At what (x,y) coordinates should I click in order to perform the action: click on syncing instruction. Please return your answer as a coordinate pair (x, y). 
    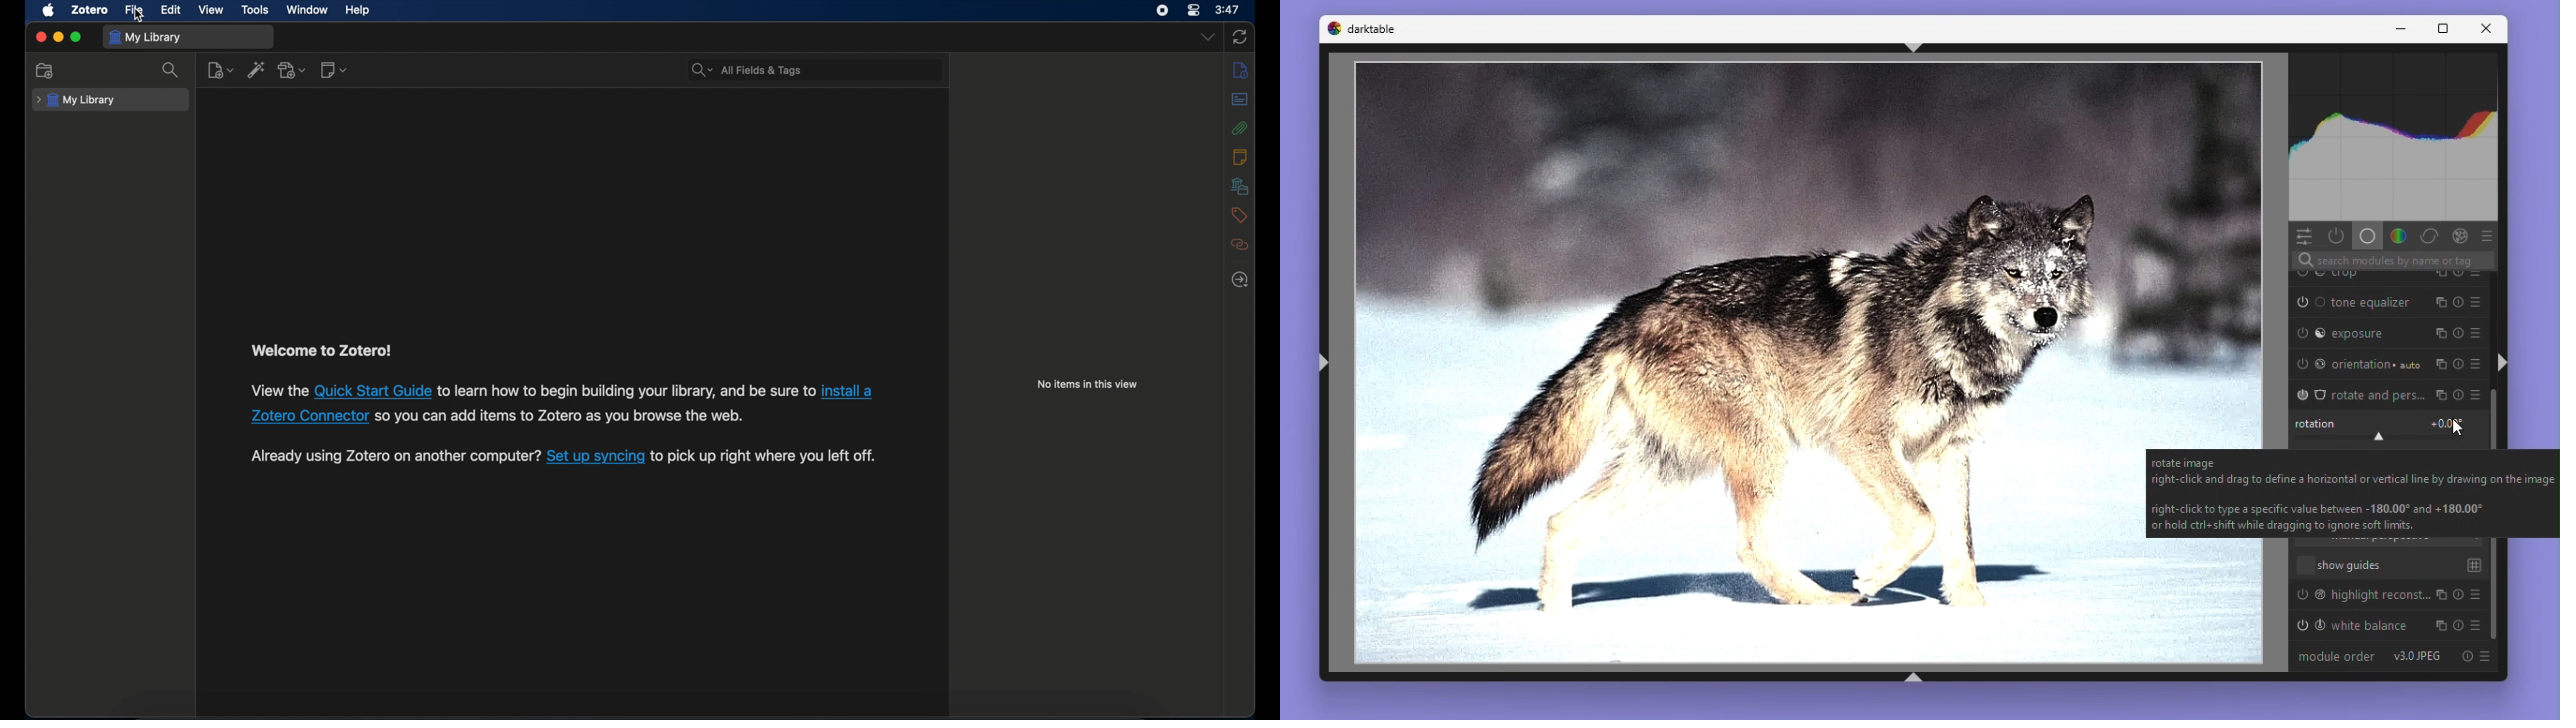
    Looking at the image, I should click on (395, 457).